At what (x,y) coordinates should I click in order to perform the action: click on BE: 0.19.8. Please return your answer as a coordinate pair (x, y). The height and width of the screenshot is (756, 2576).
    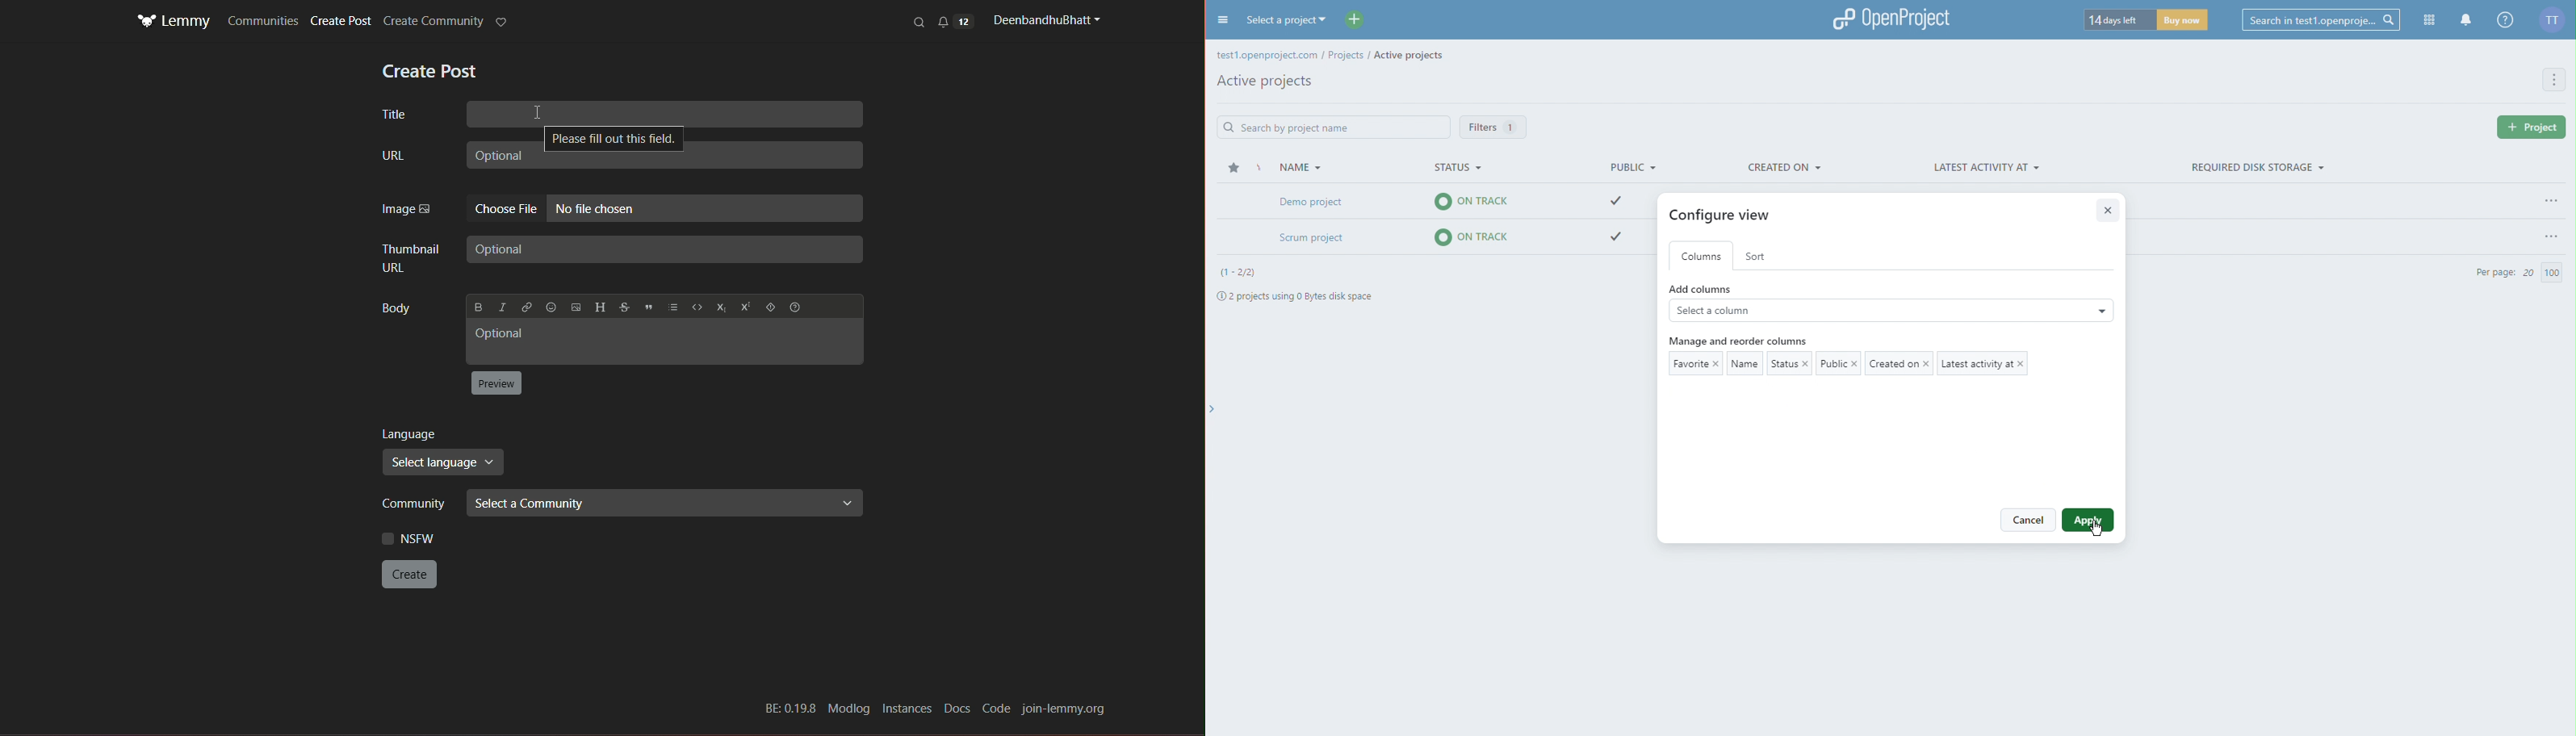
    Looking at the image, I should click on (789, 709).